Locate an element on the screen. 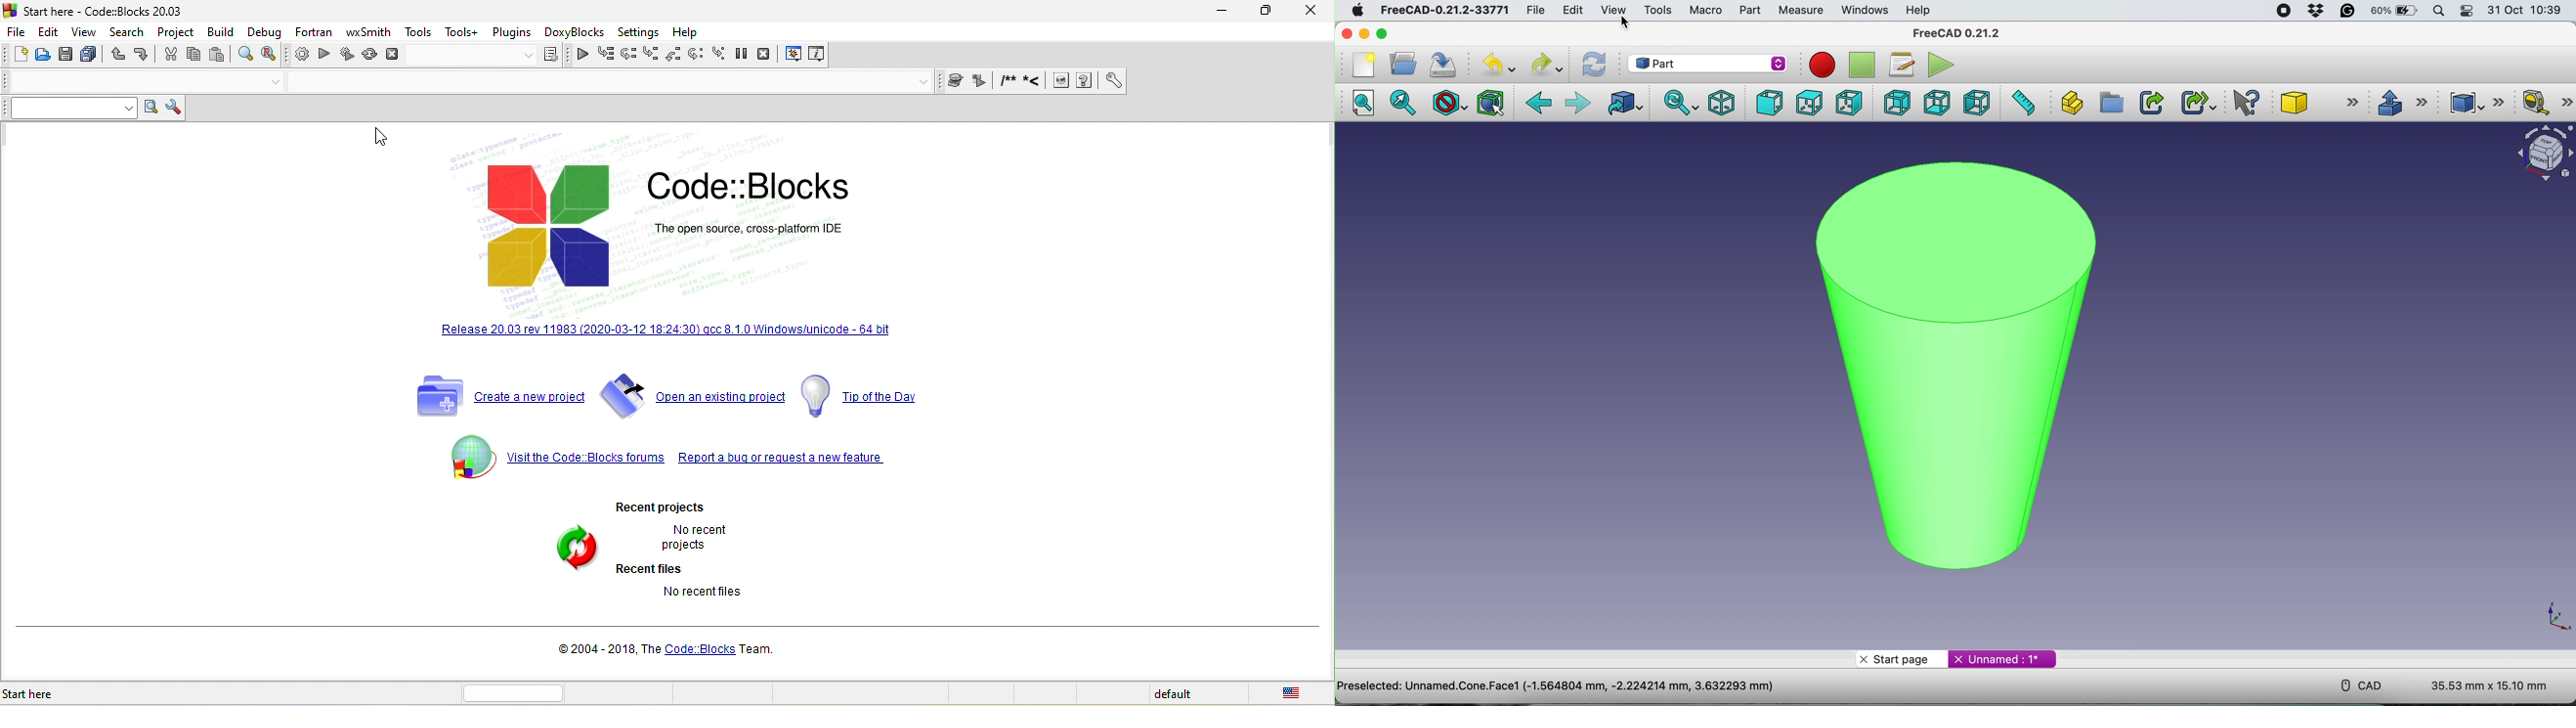  view is located at coordinates (85, 33).